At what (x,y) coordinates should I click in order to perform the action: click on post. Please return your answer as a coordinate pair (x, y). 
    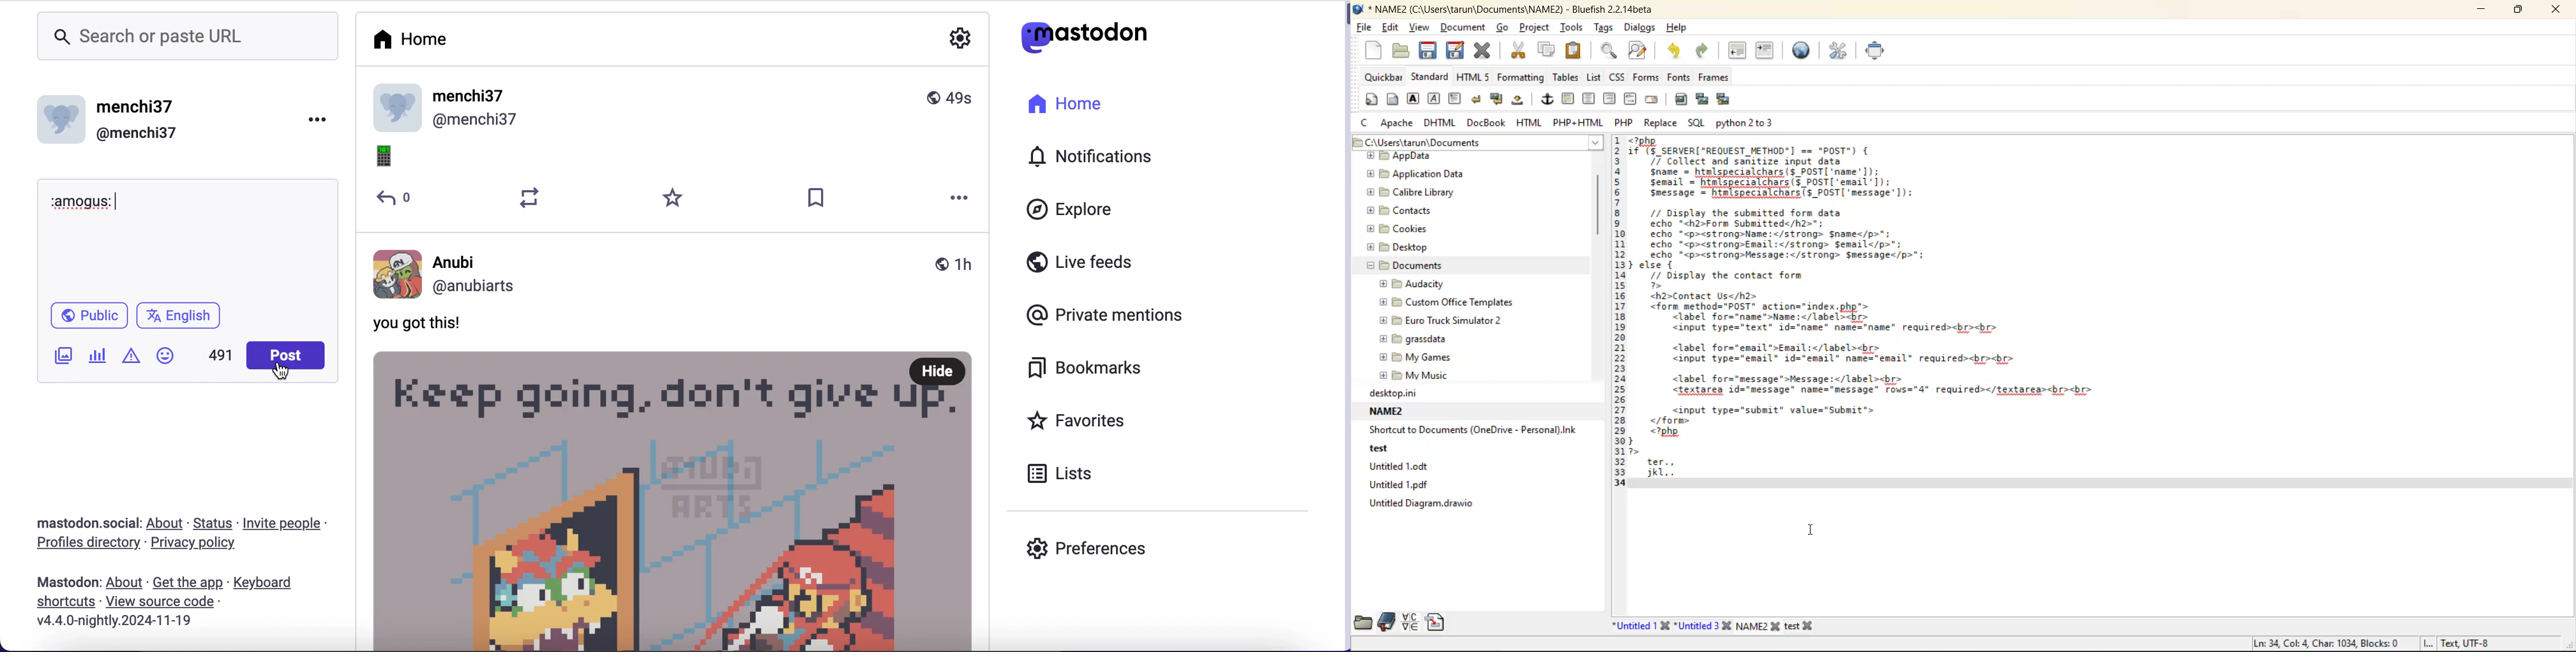
    Looking at the image, I should click on (676, 499).